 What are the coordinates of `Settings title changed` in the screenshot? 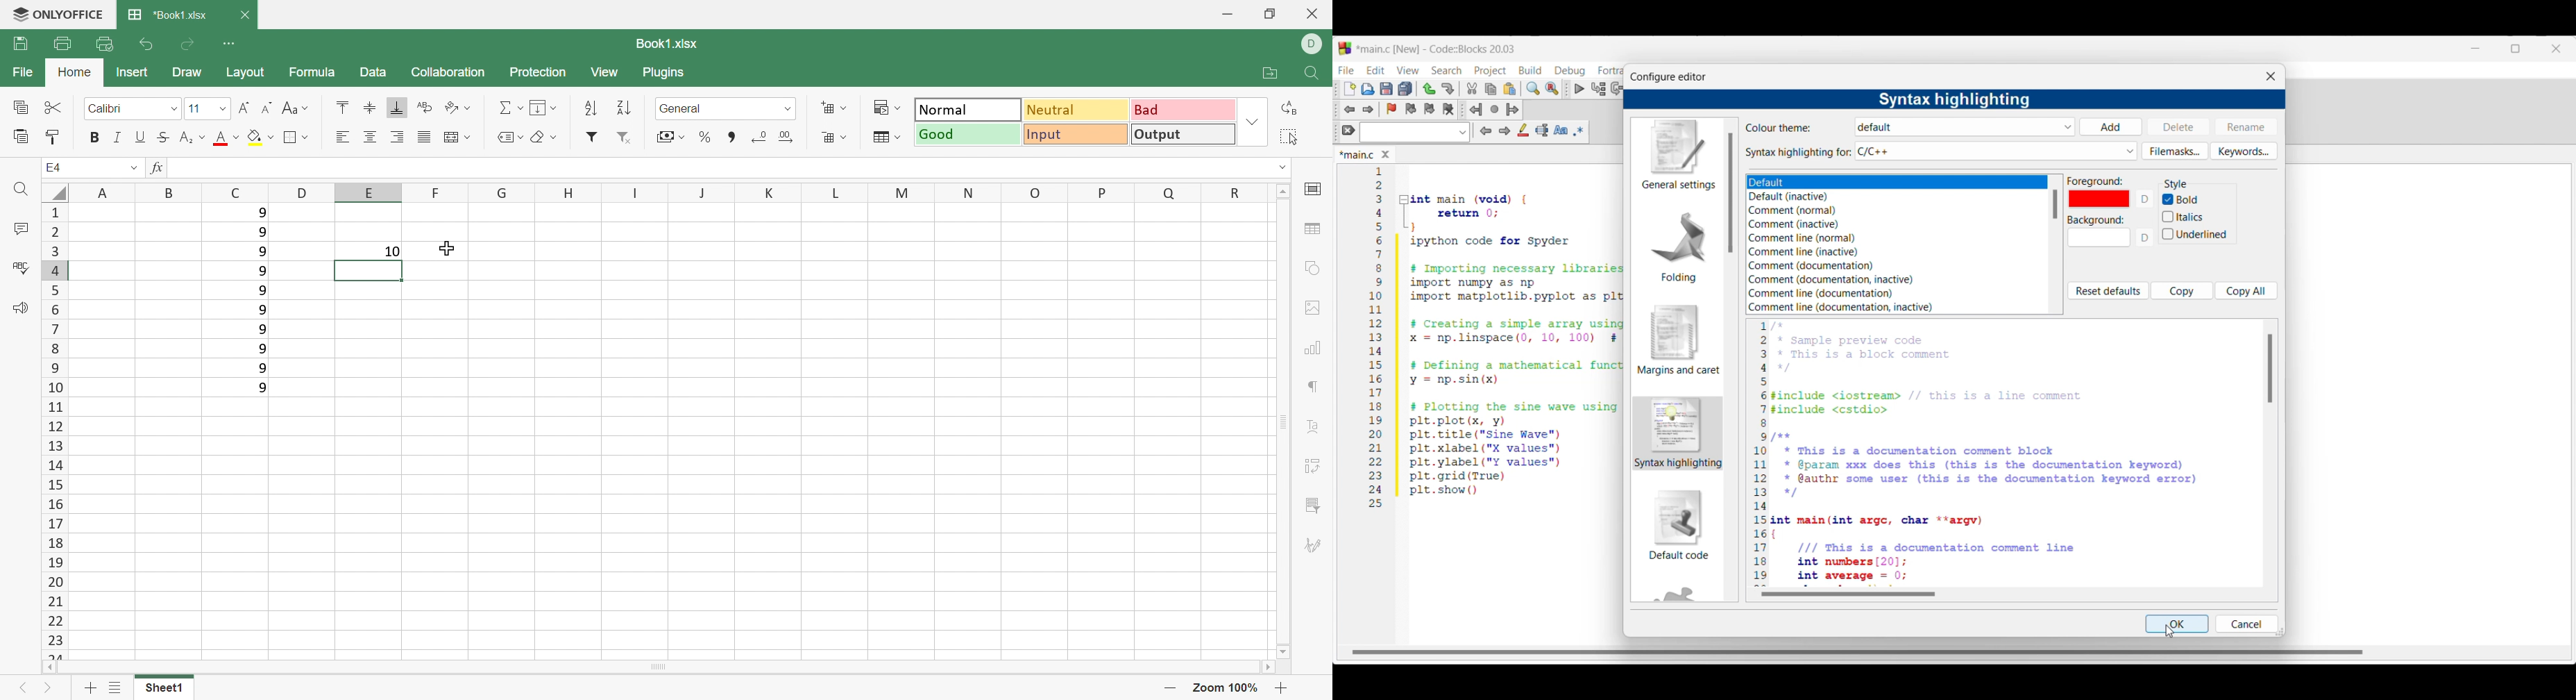 It's located at (1954, 100).